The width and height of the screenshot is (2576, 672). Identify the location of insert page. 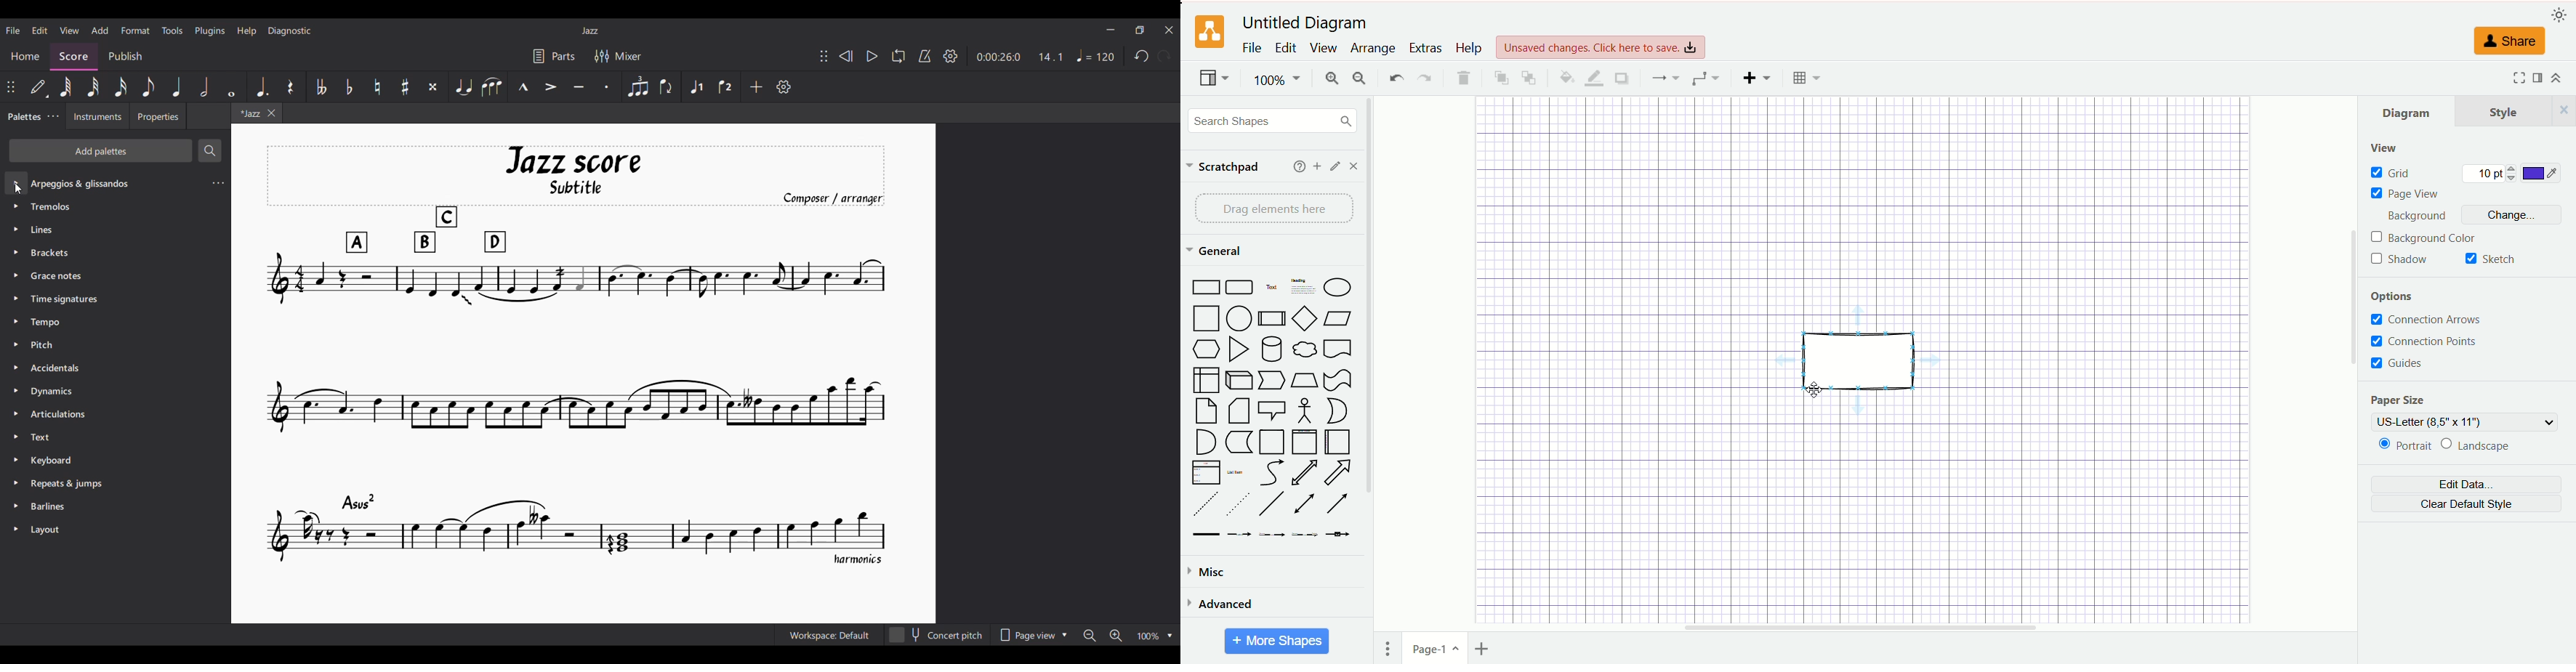
(1489, 648).